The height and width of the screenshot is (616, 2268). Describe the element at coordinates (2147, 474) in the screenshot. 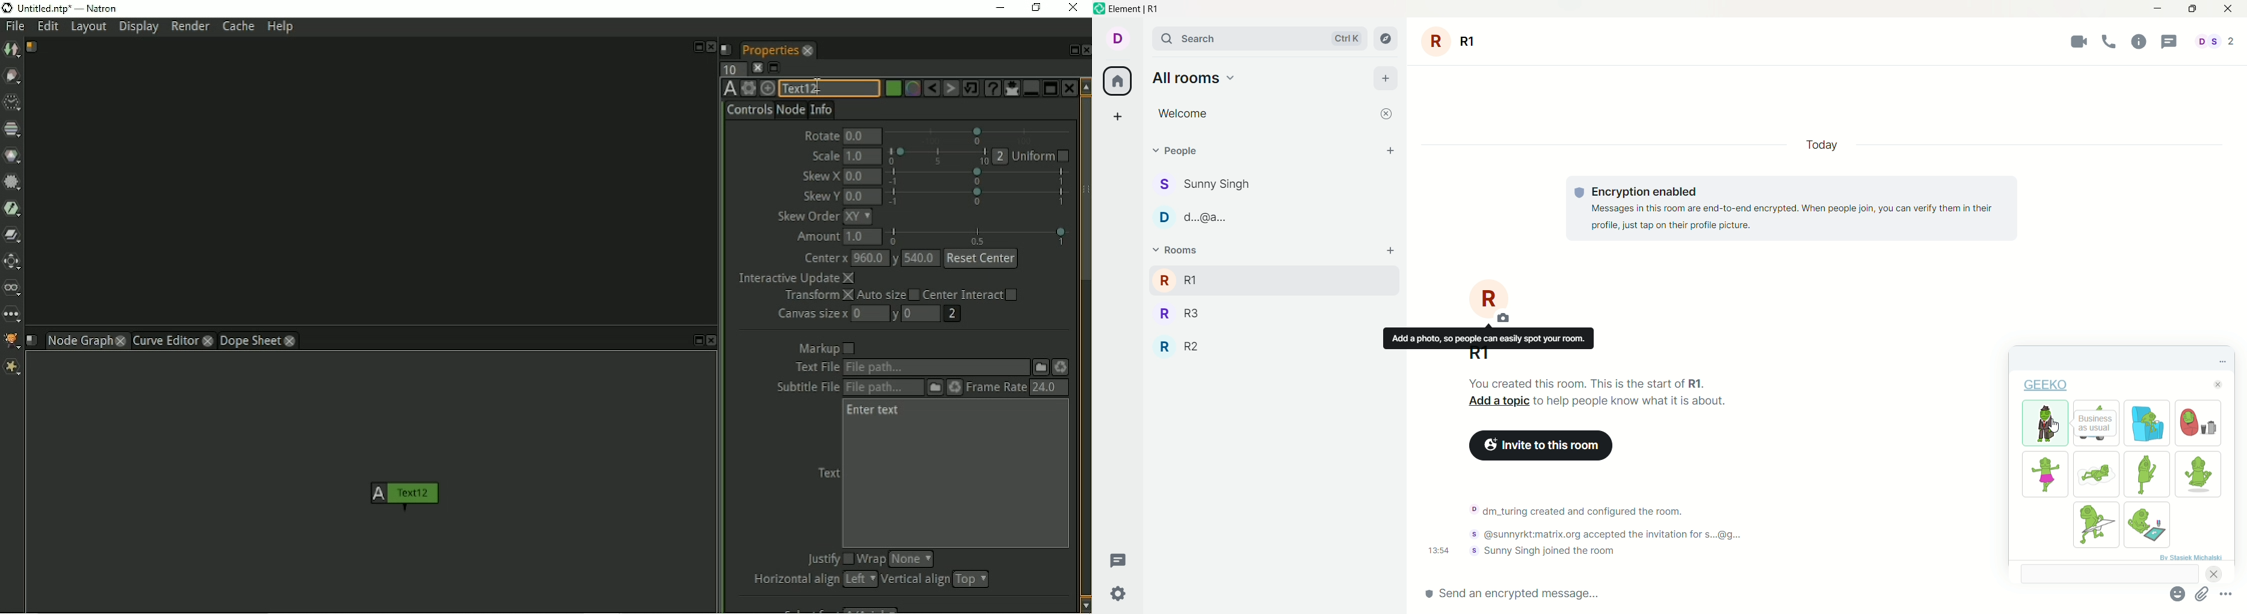

I see `Geeko working out sticker` at that location.